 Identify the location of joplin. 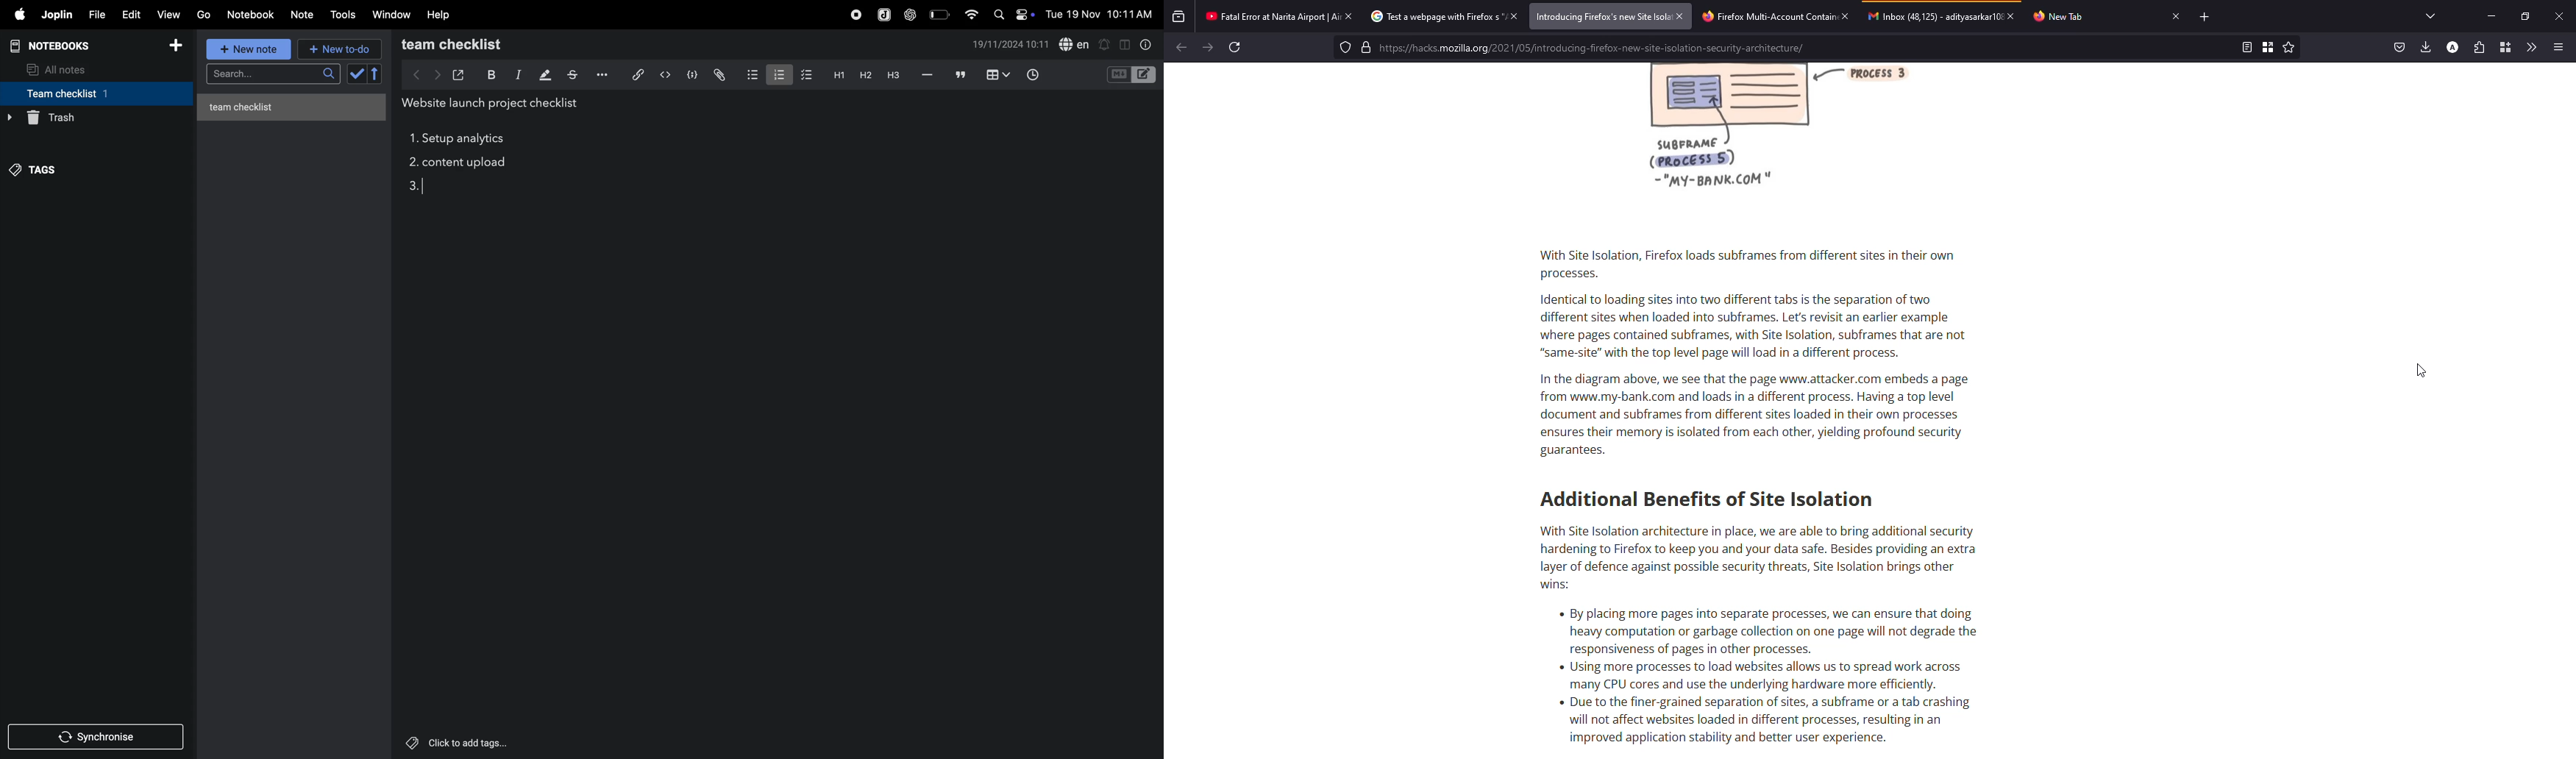
(58, 15).